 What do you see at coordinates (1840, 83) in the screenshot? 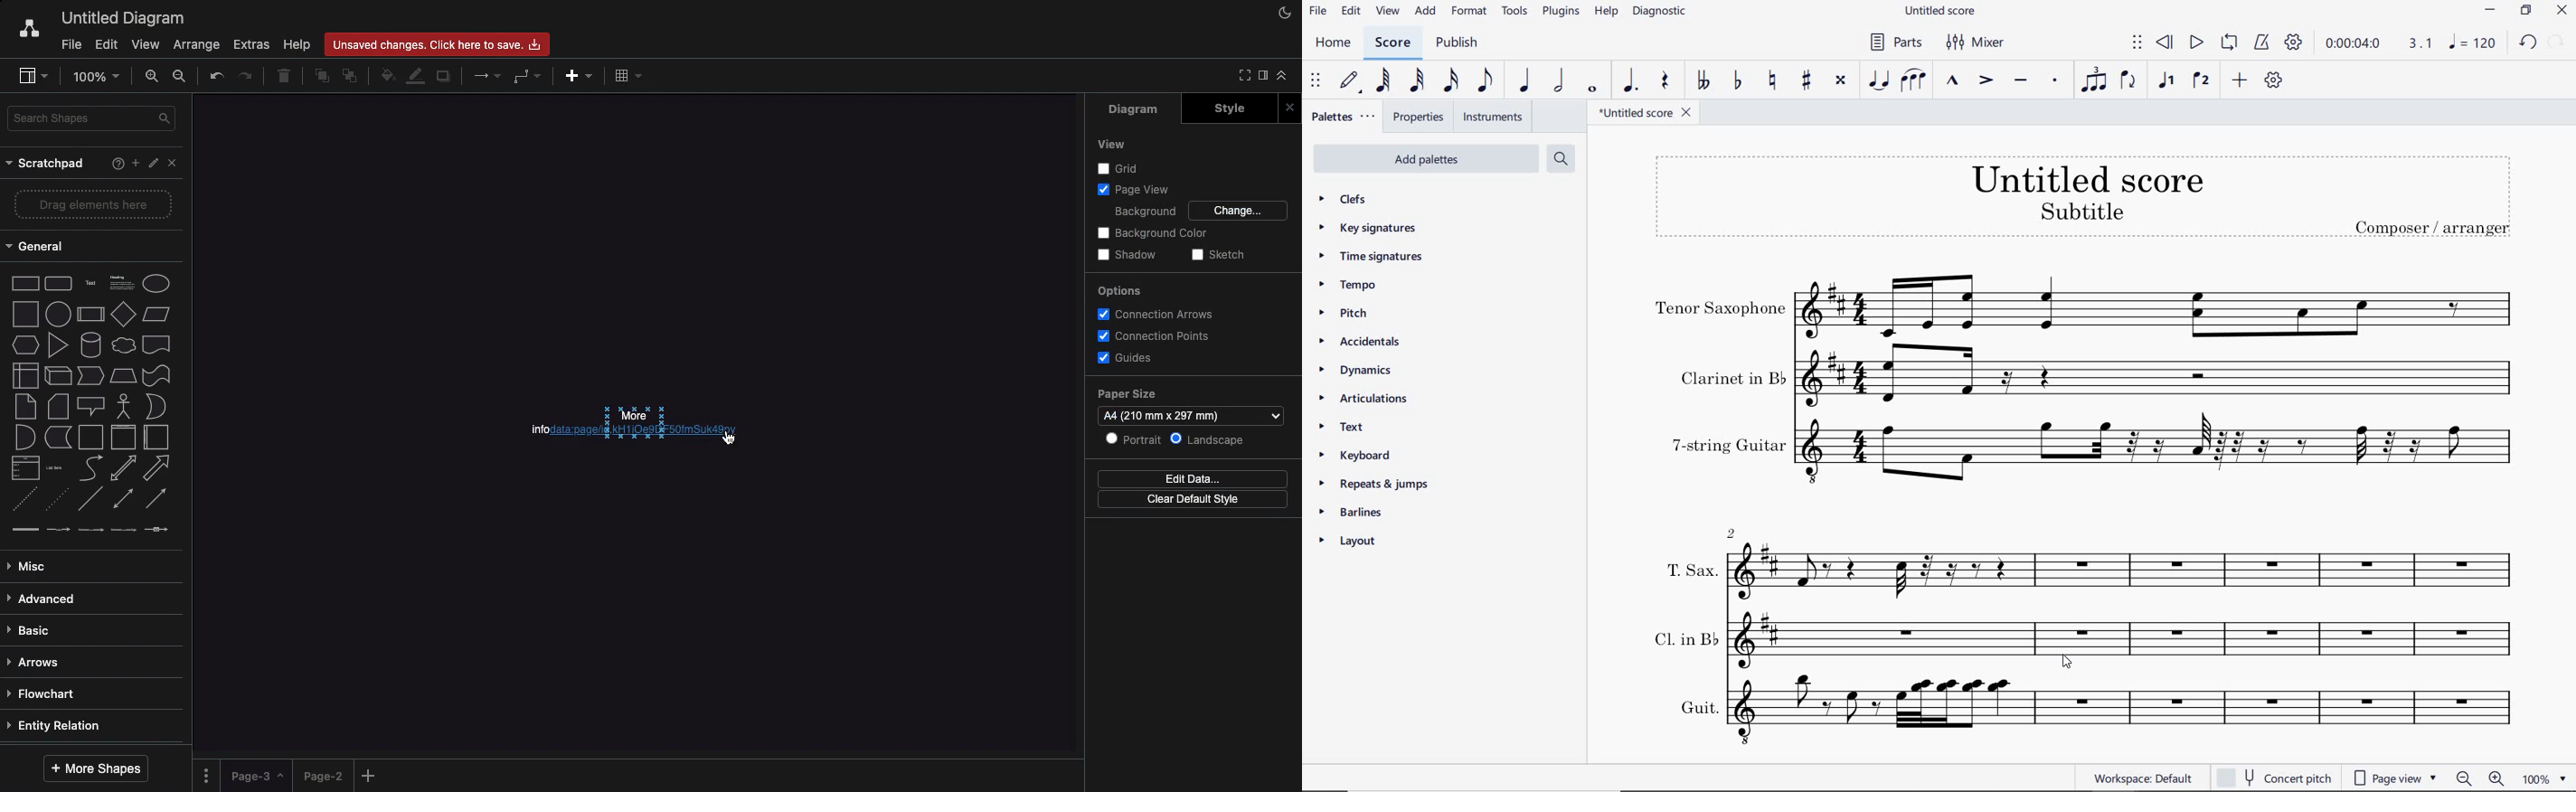
I see `TOGGLE DOUBLE-SHARP` at bounding box center [1840, 83].